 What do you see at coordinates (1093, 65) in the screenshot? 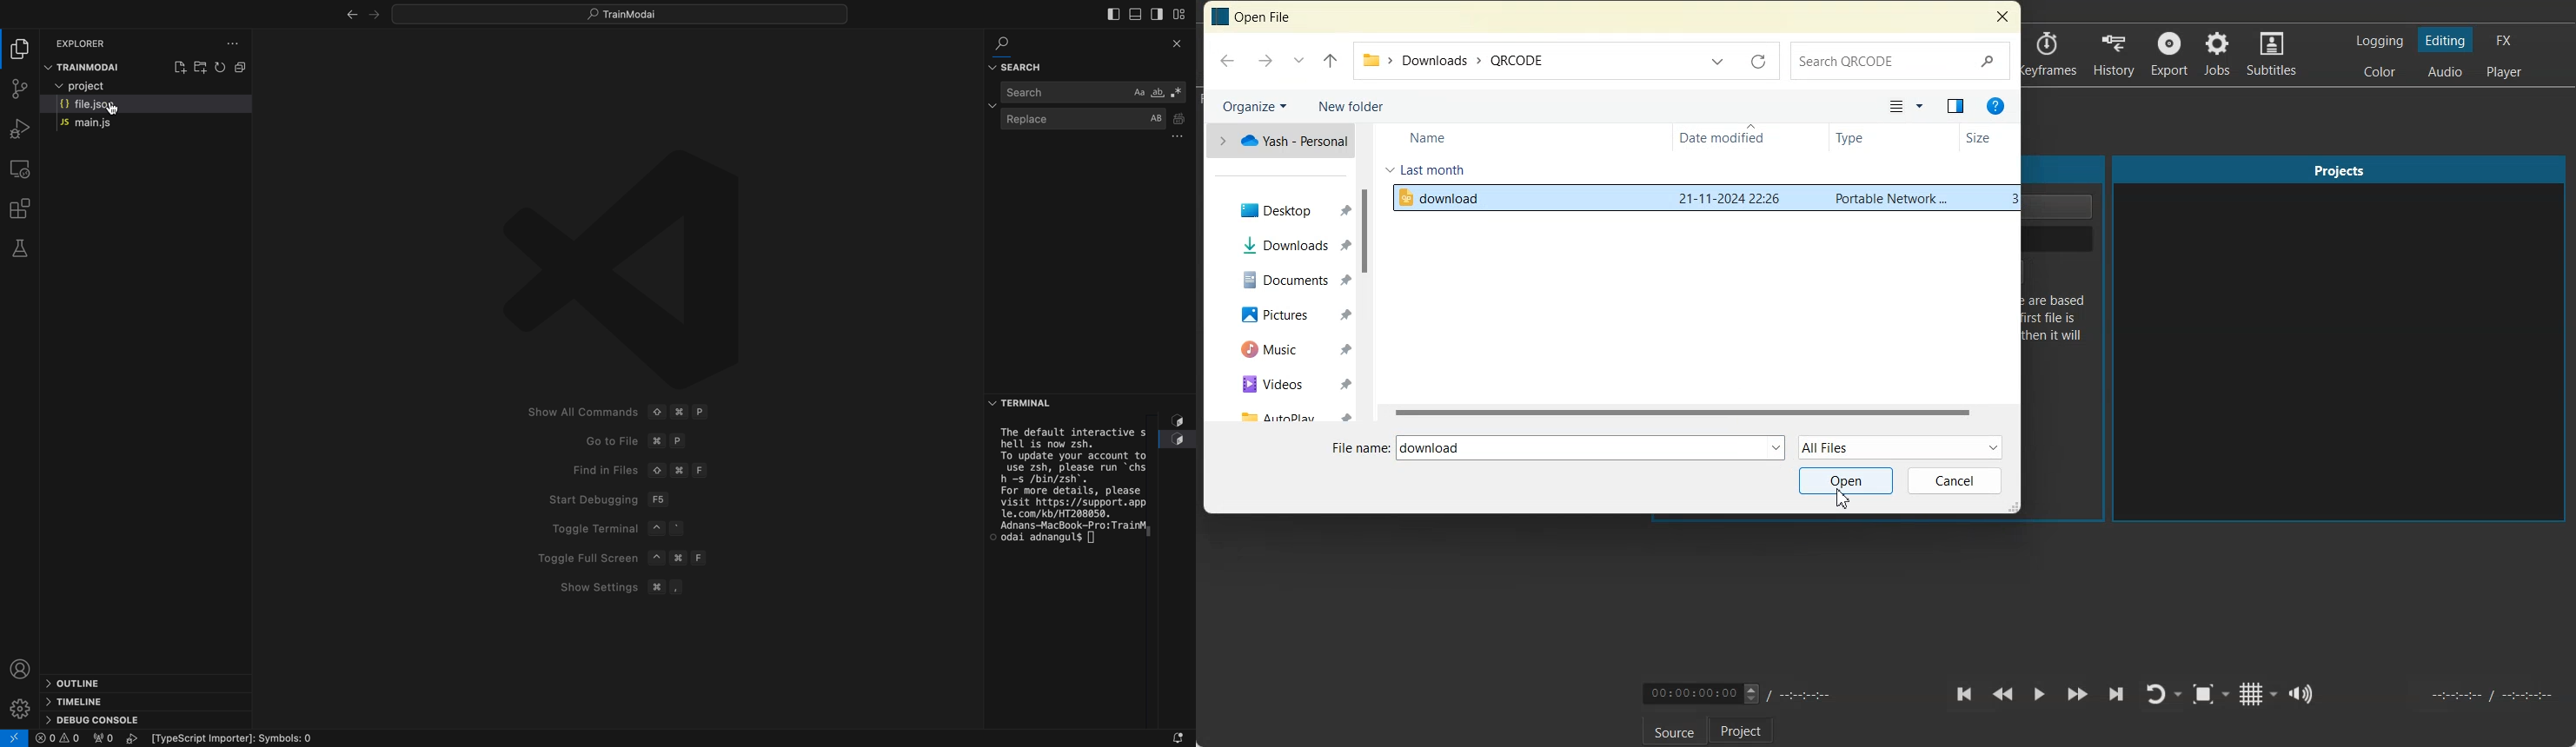
I see `find and search` at bounding box center [1093, 65].